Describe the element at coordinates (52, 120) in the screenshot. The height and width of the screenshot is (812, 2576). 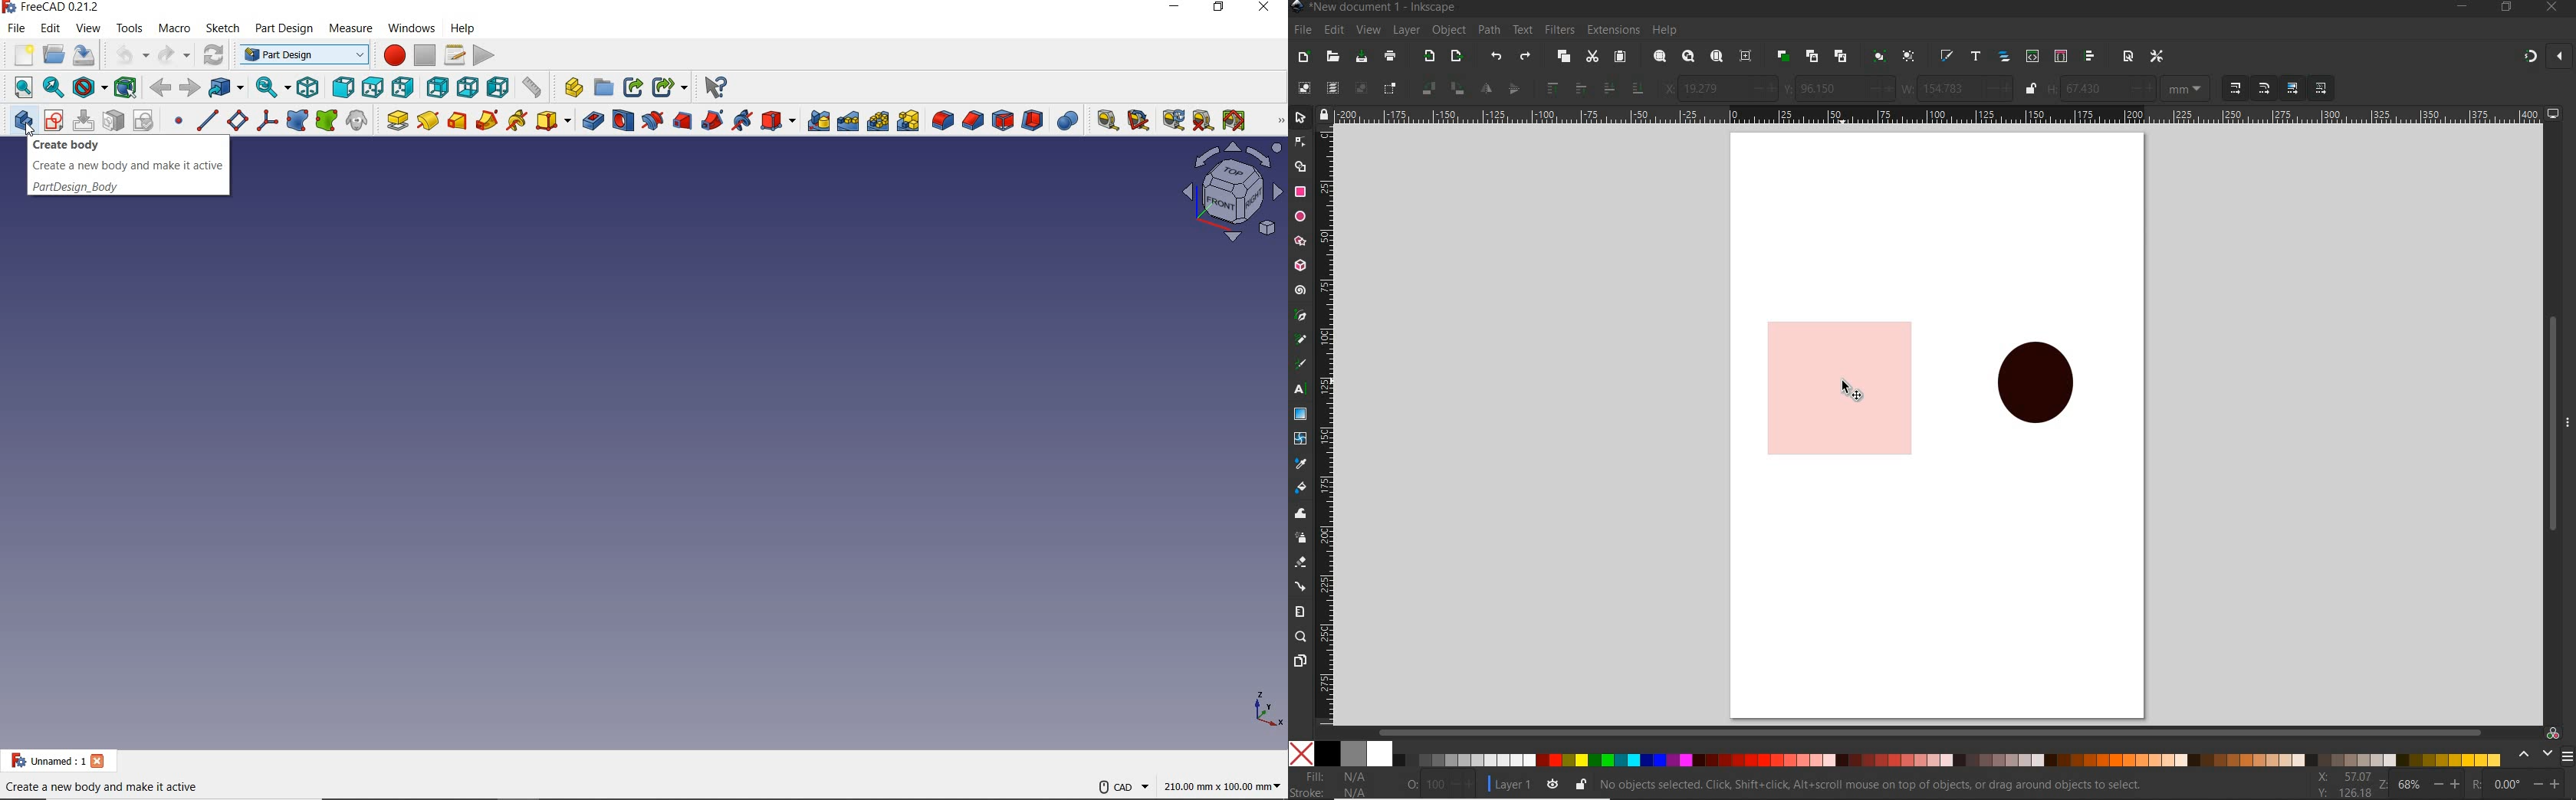
I see `CREATE SKETCH` at that location.